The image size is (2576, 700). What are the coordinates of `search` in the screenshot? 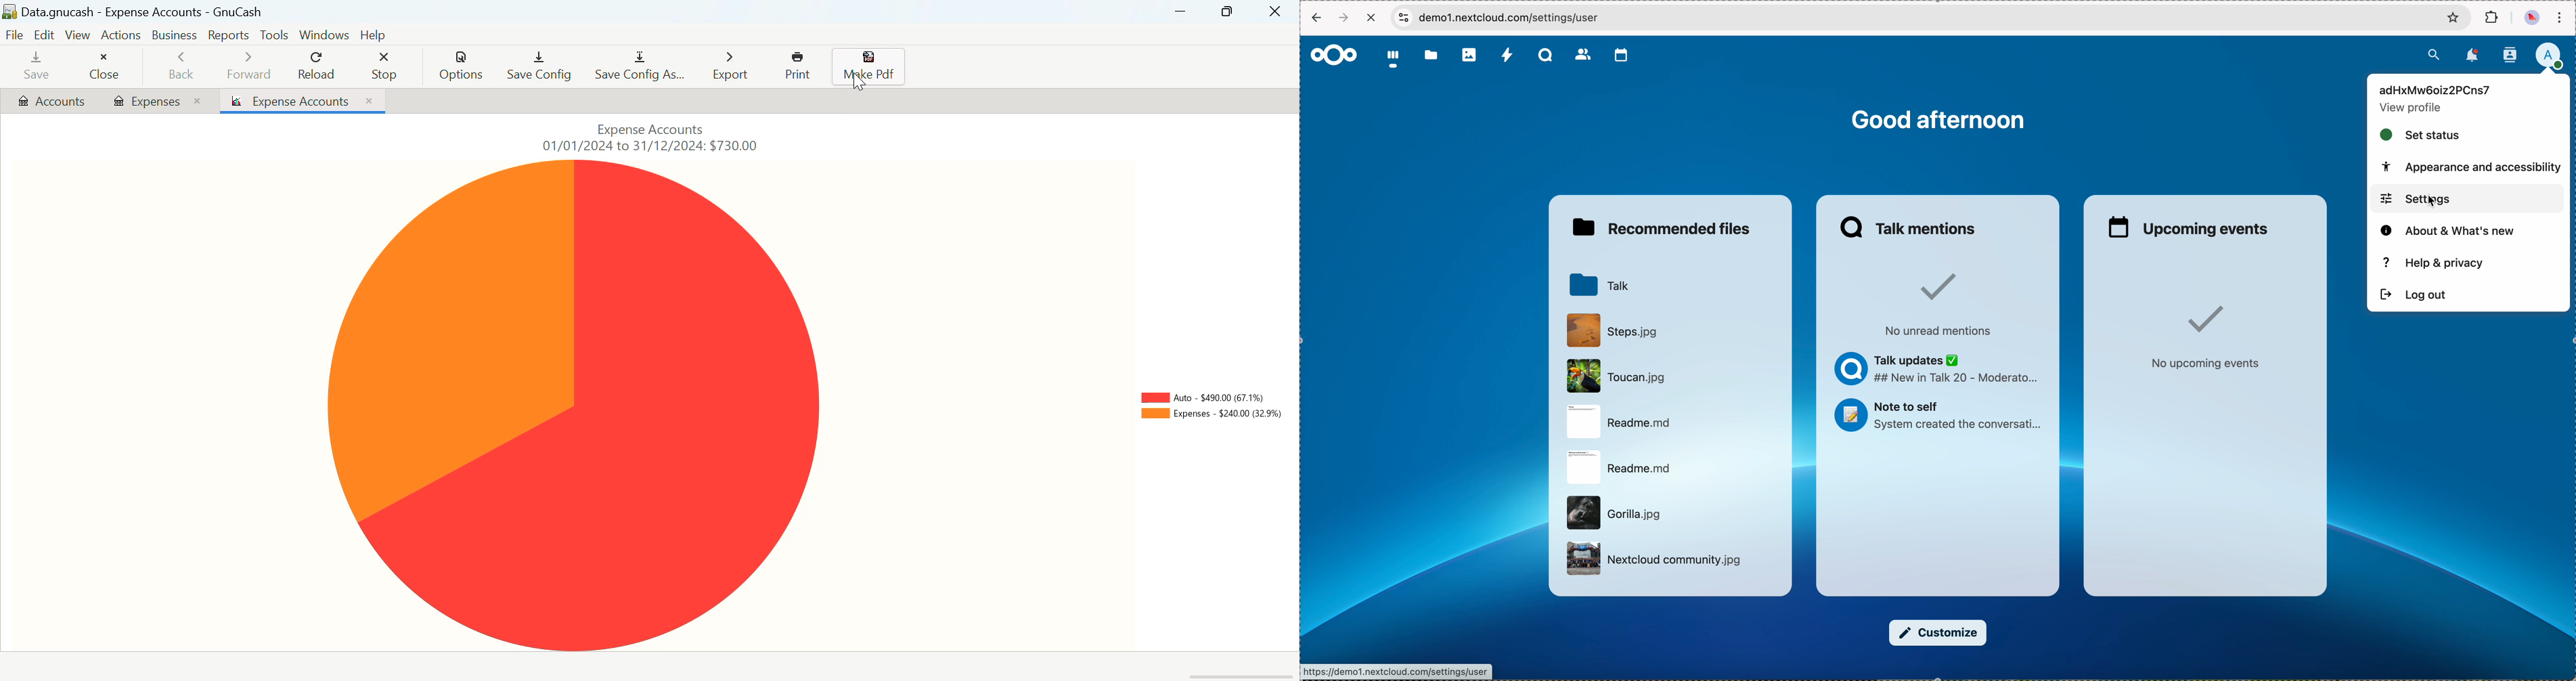 It's located at (2433, 53).